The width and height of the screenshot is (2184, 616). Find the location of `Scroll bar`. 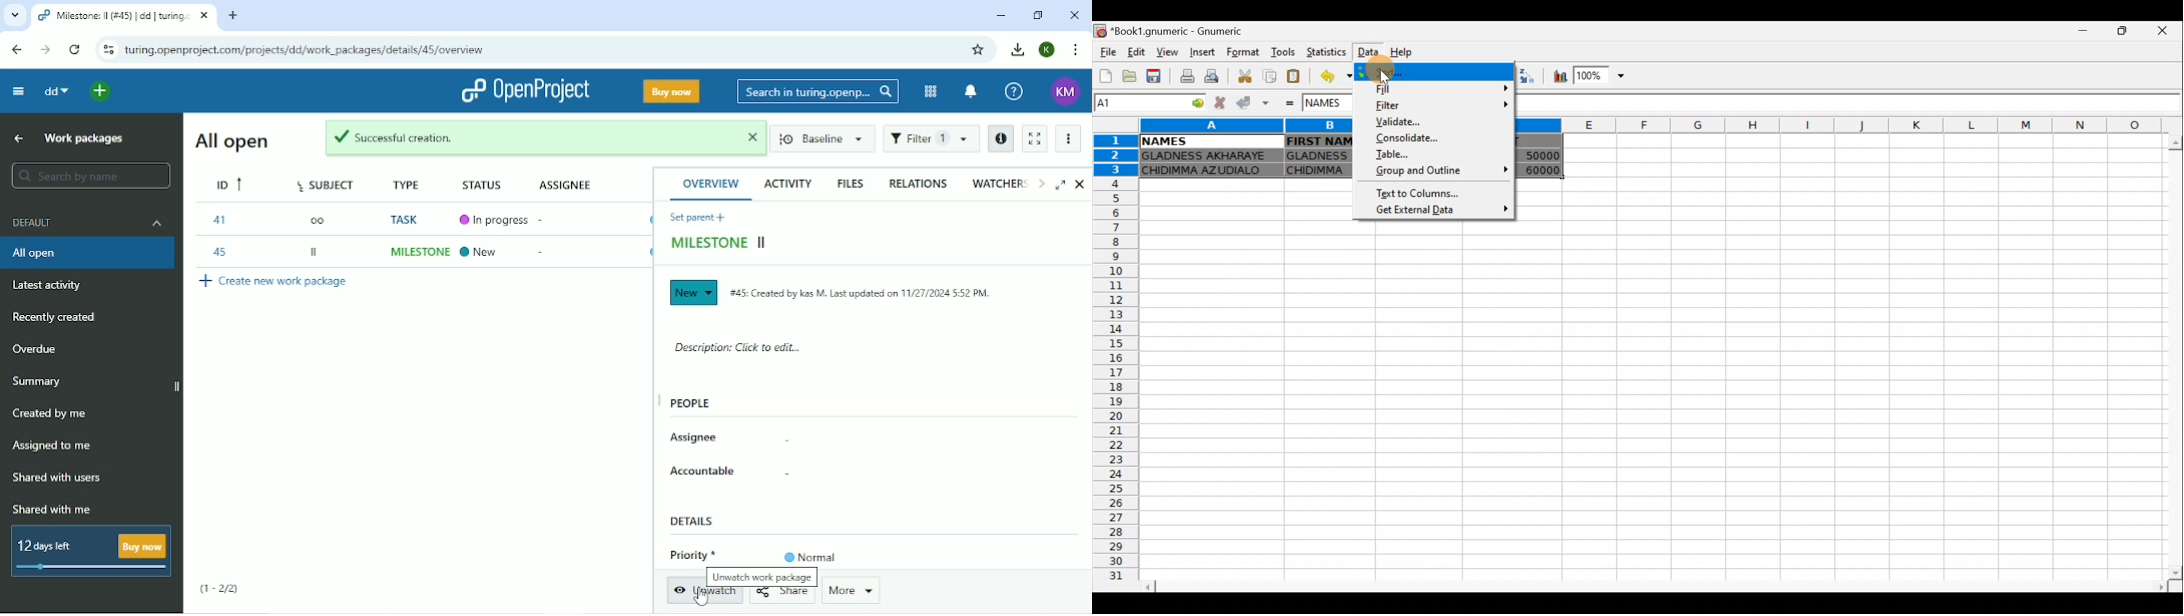

Scroll bar is located at coordinates (1654, 587).